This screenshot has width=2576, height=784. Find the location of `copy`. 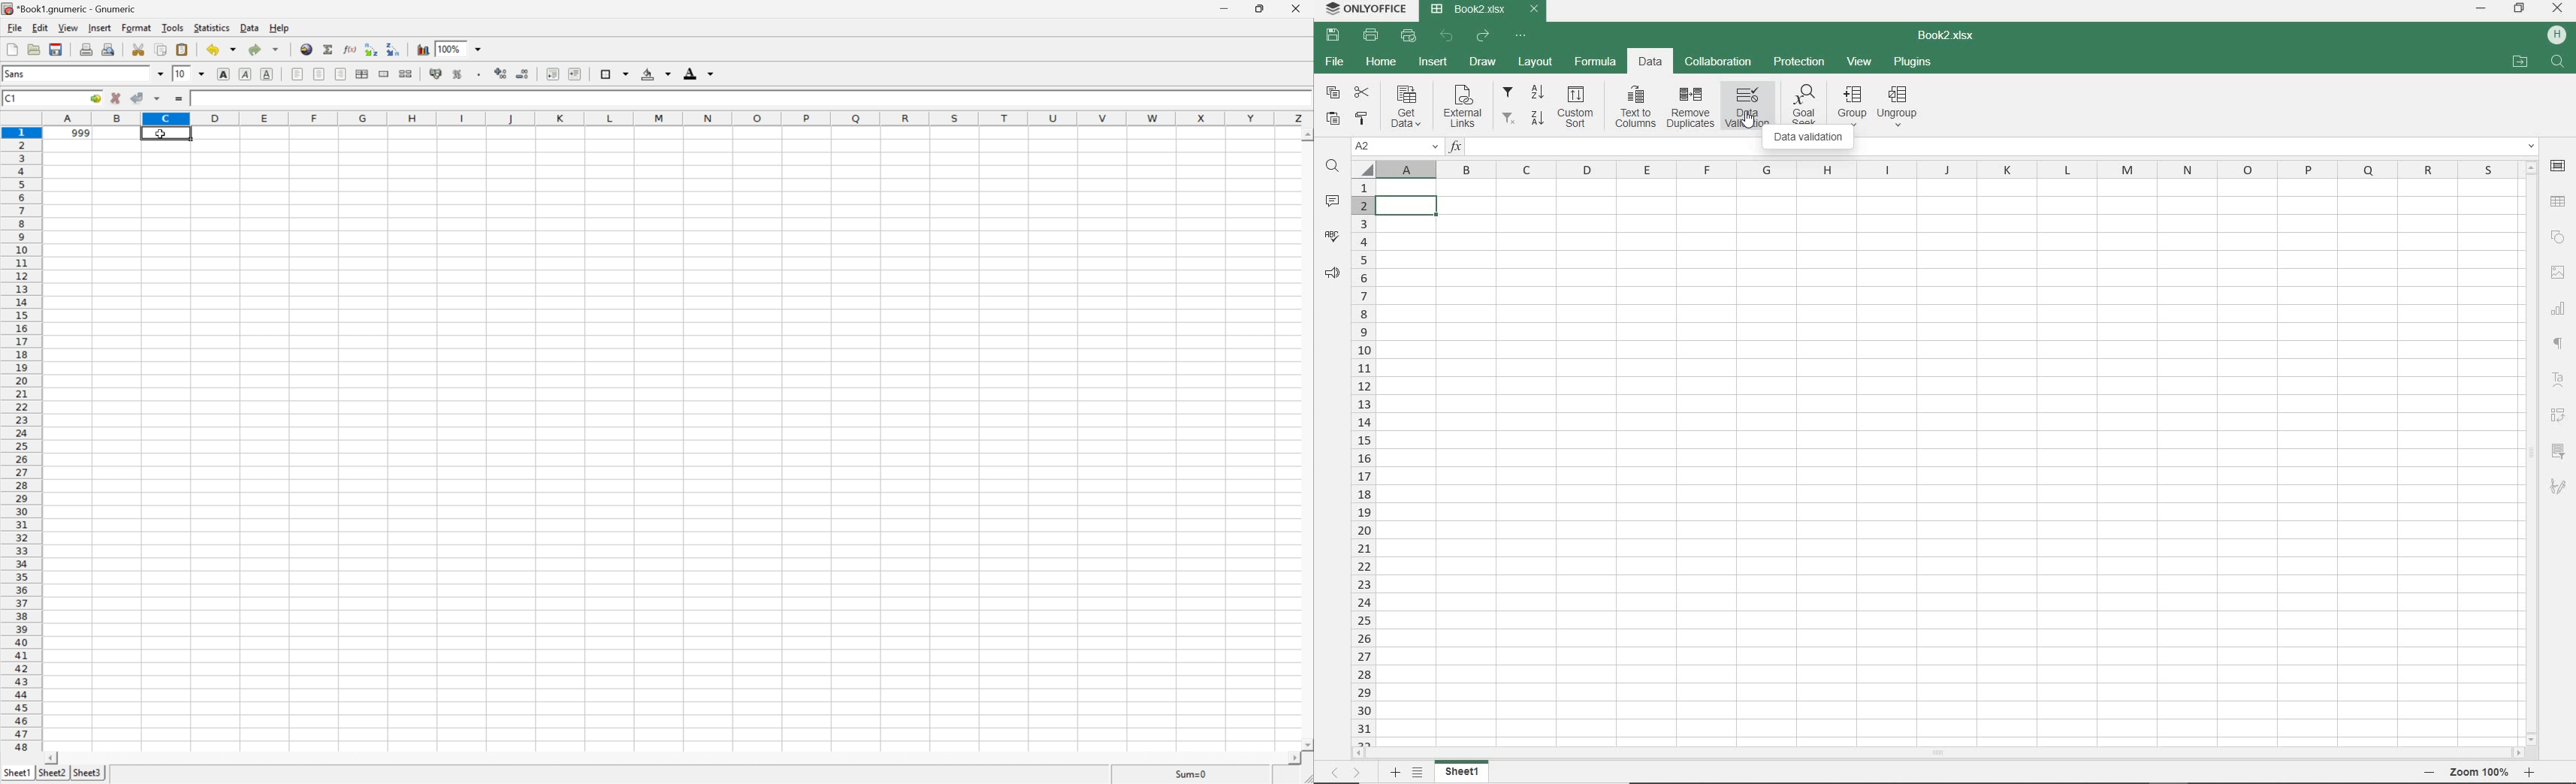

copy is located at coordinates (162, 48).